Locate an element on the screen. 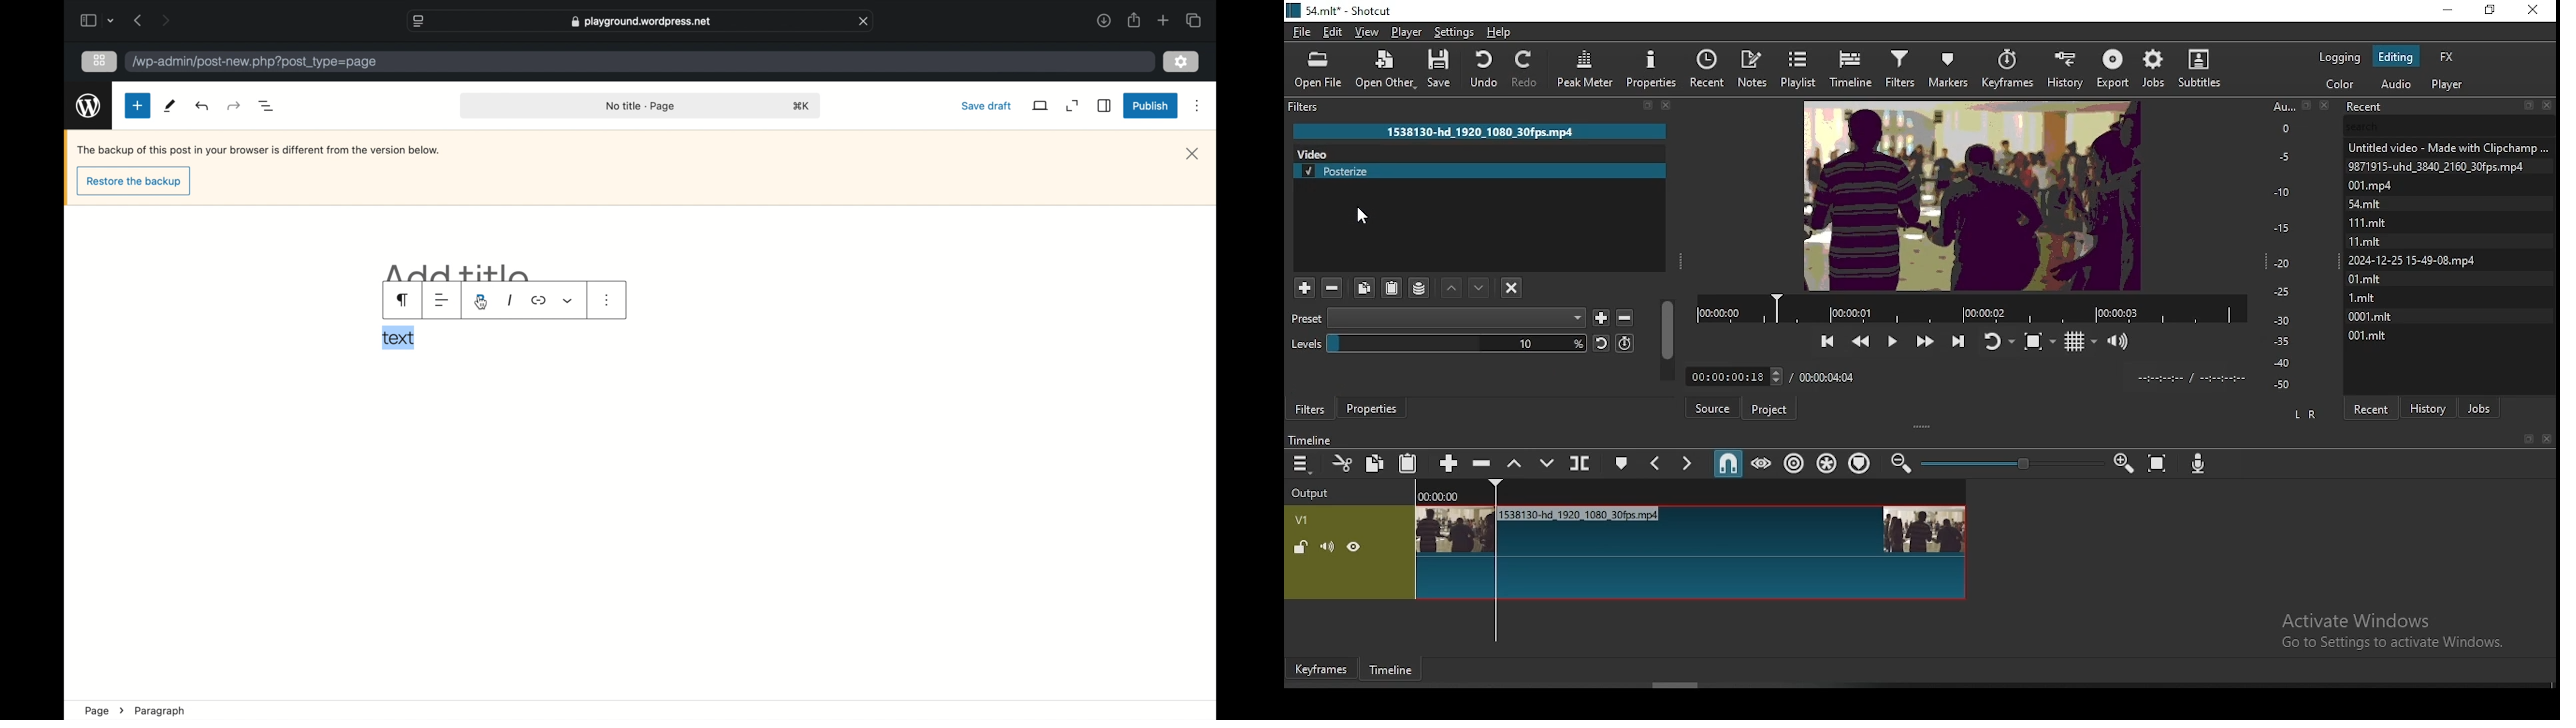   is located at coordinates (1715, 407).